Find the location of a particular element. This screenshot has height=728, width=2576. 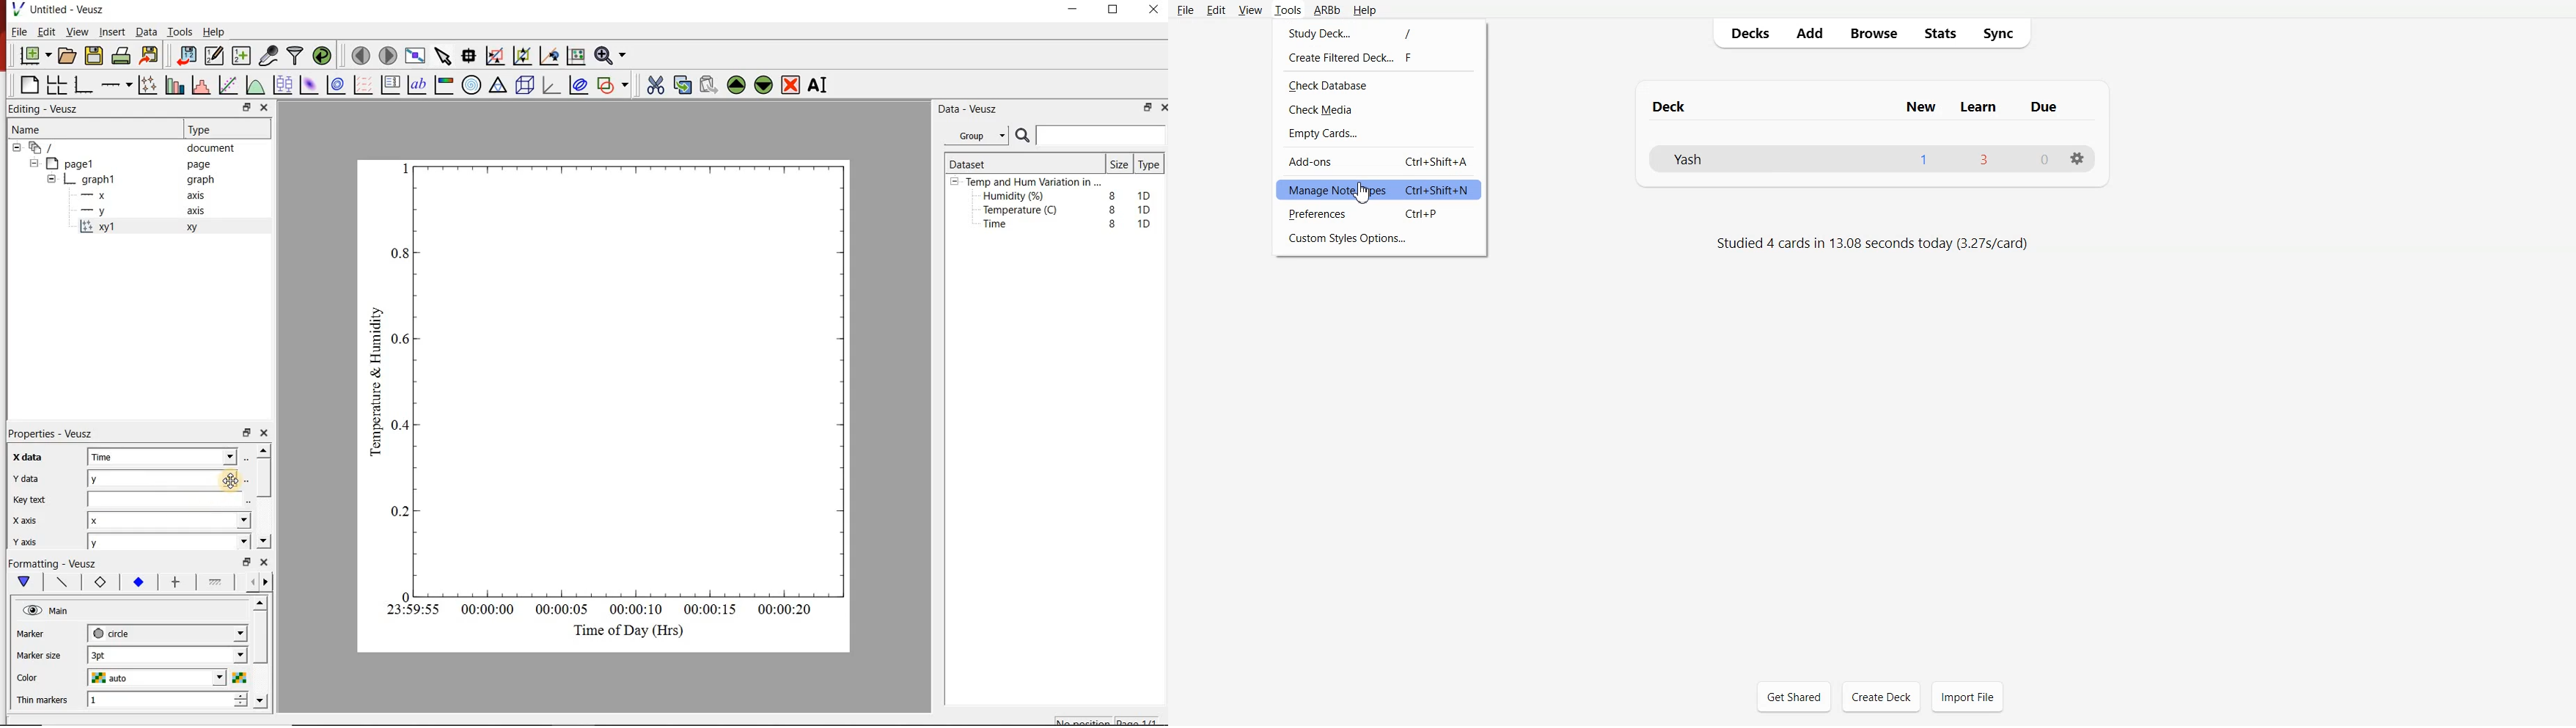

click to recenter graph axes is located at coordinates (549, 56).